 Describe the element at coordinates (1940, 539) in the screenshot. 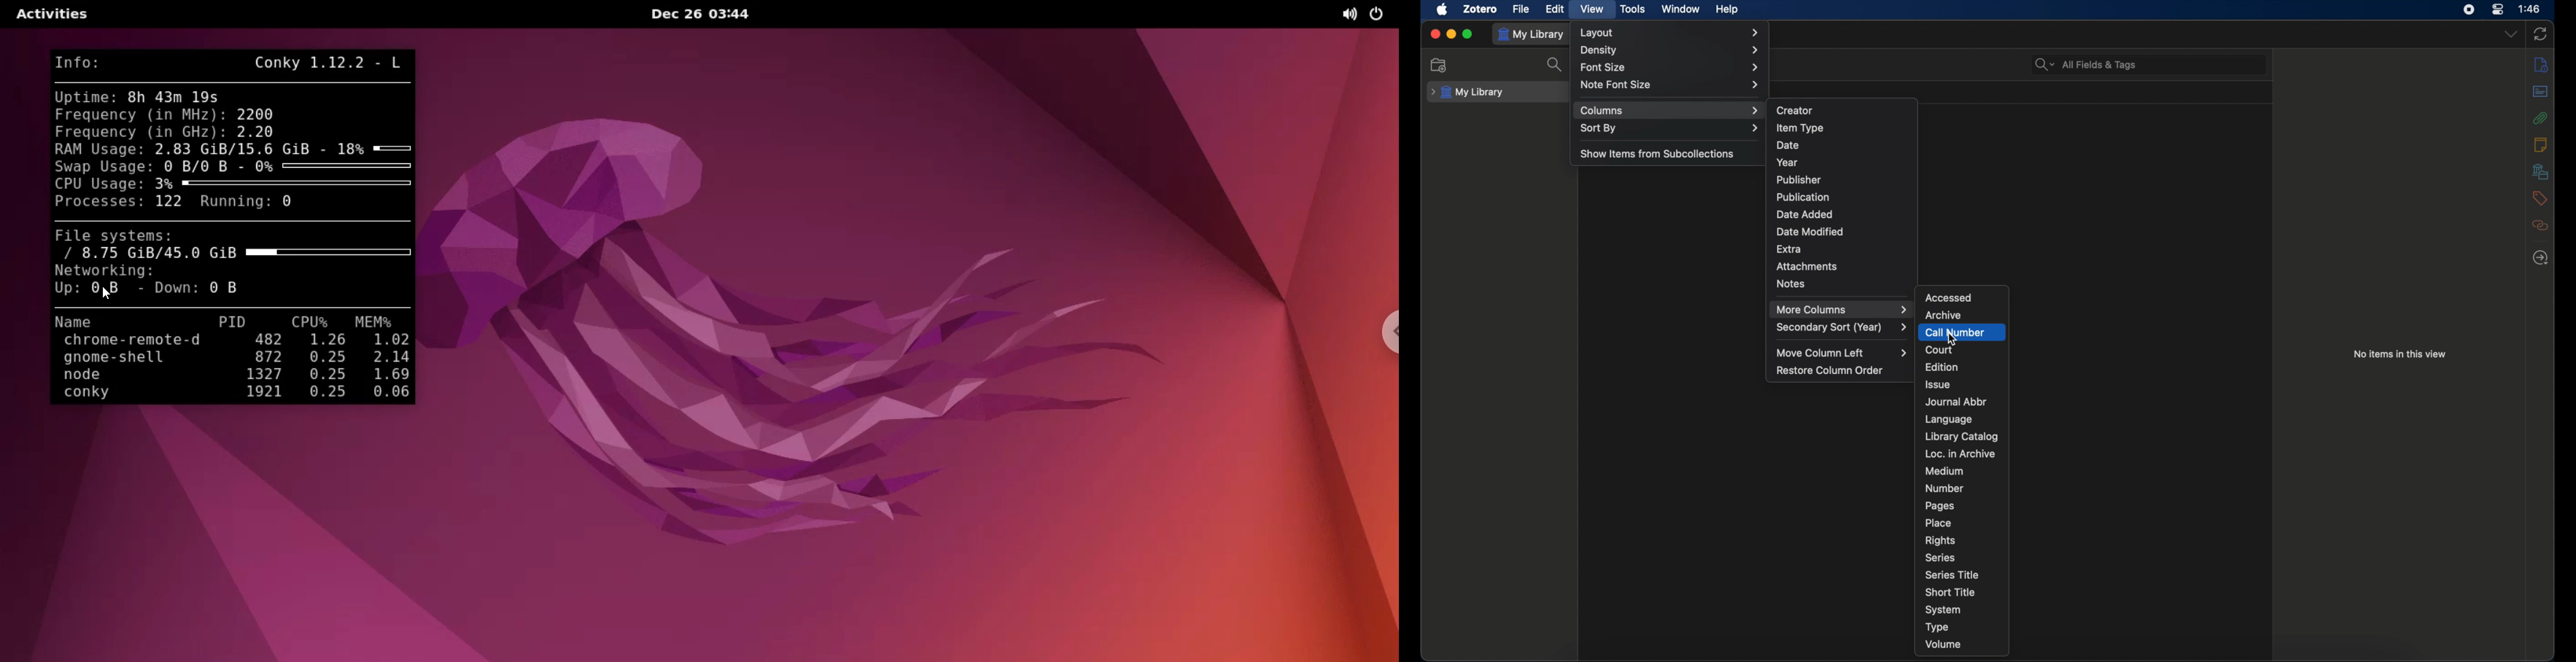

I see `rights` at that location.